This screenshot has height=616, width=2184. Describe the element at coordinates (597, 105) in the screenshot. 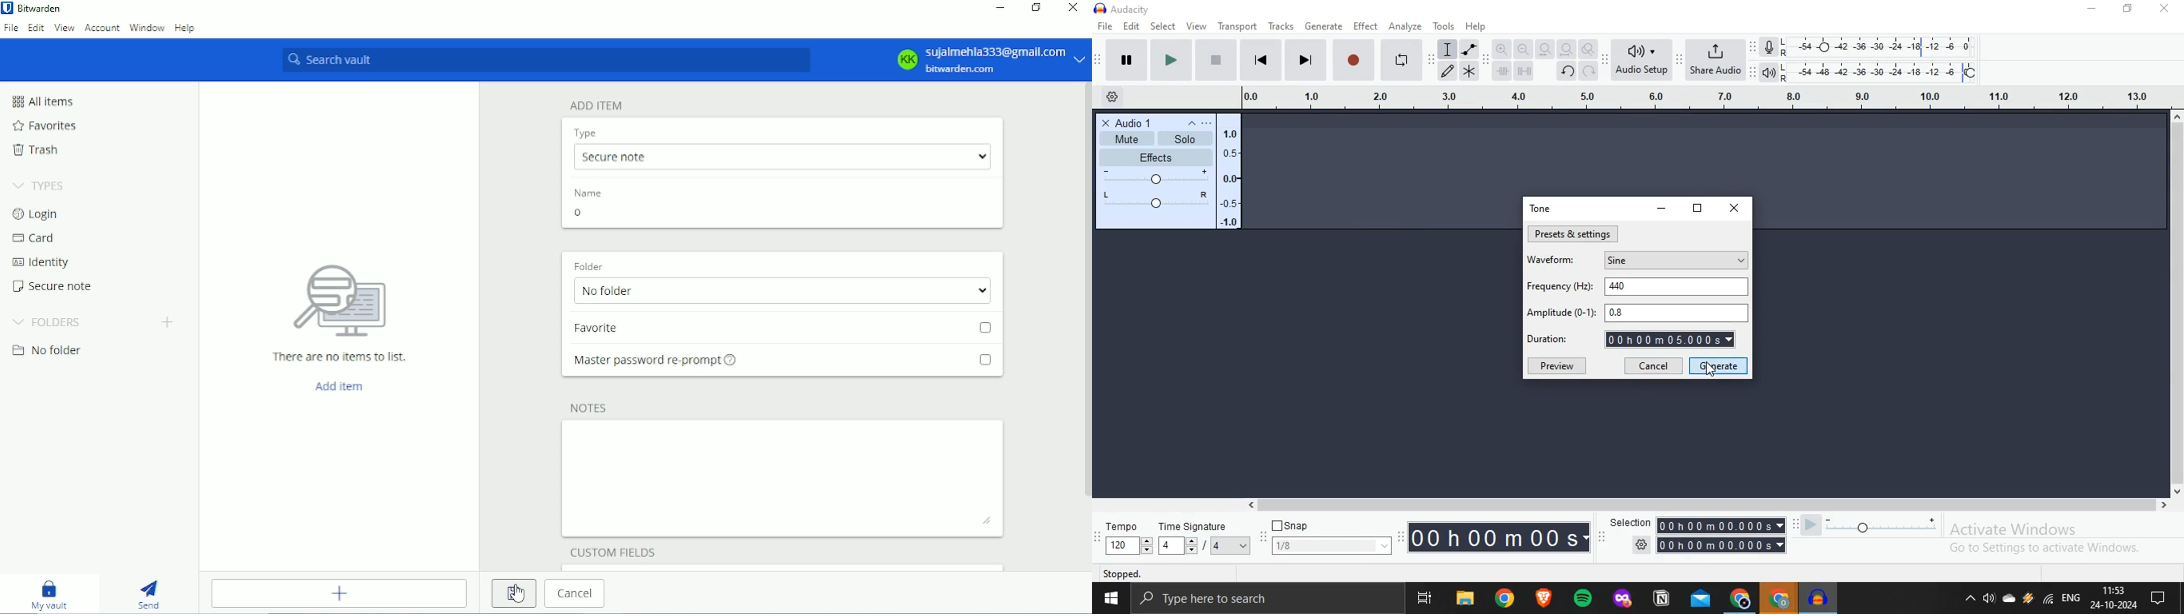

I see `Add item` at that location.